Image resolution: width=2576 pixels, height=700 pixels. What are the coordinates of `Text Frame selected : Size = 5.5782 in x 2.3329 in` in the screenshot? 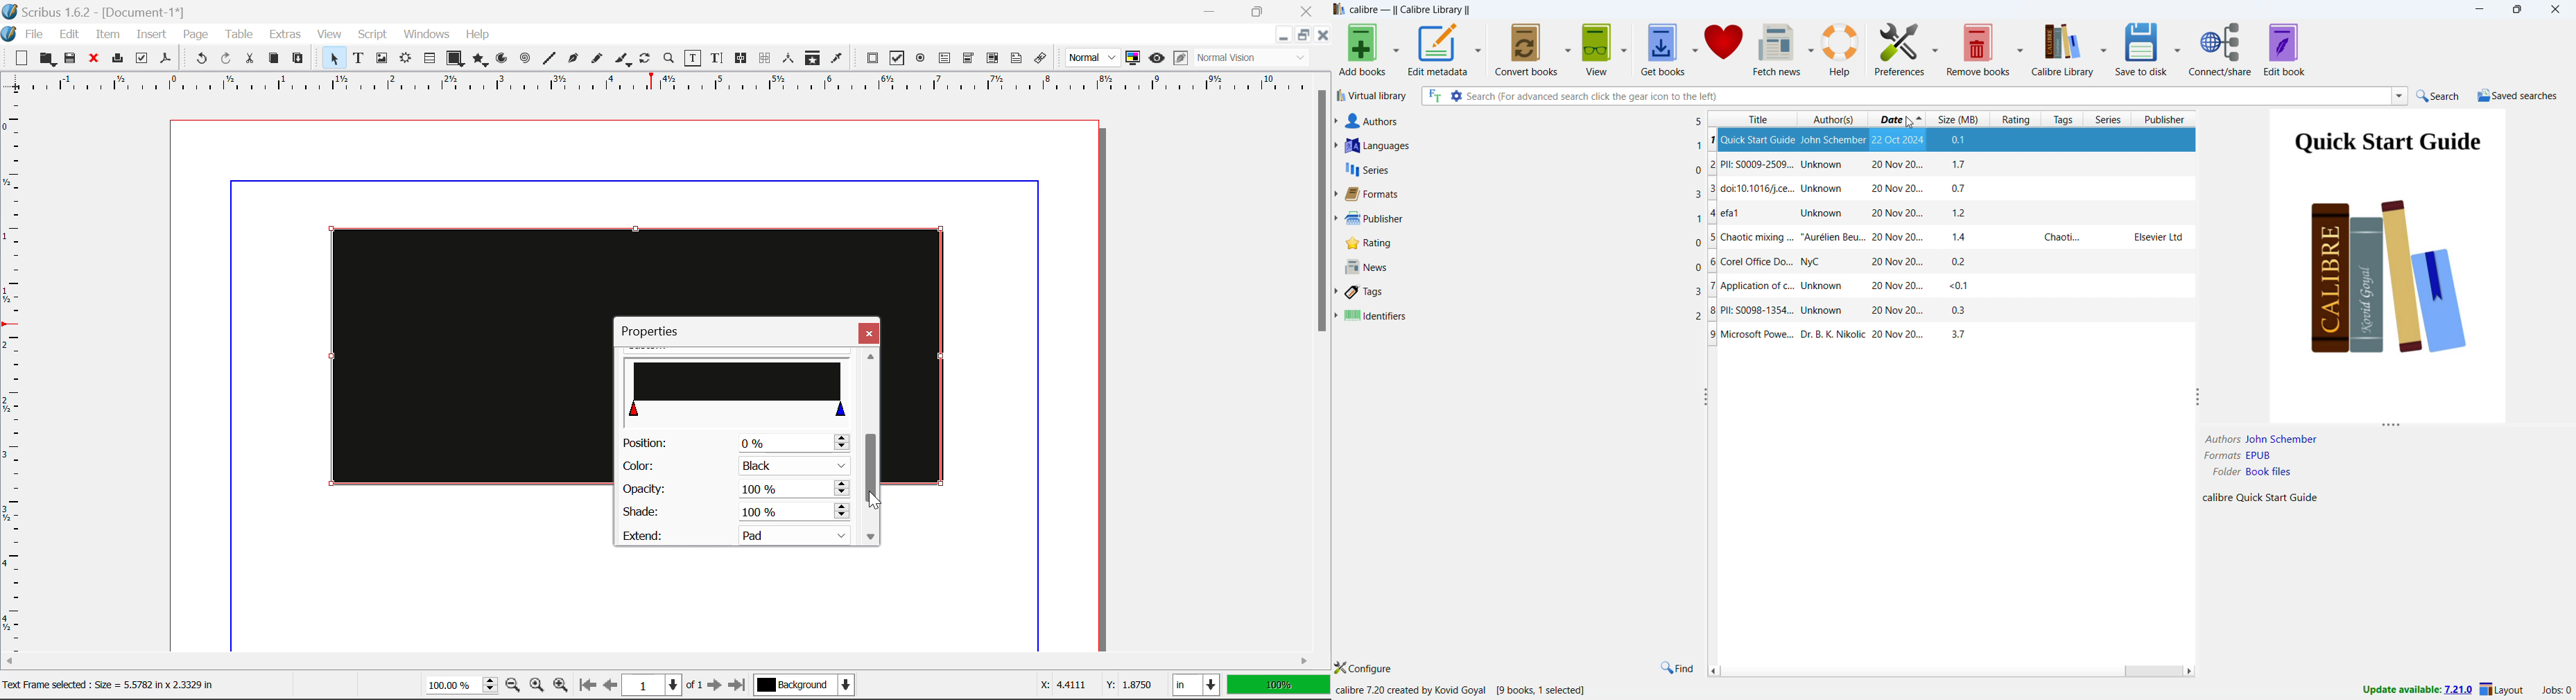 It's located at (112, 684).